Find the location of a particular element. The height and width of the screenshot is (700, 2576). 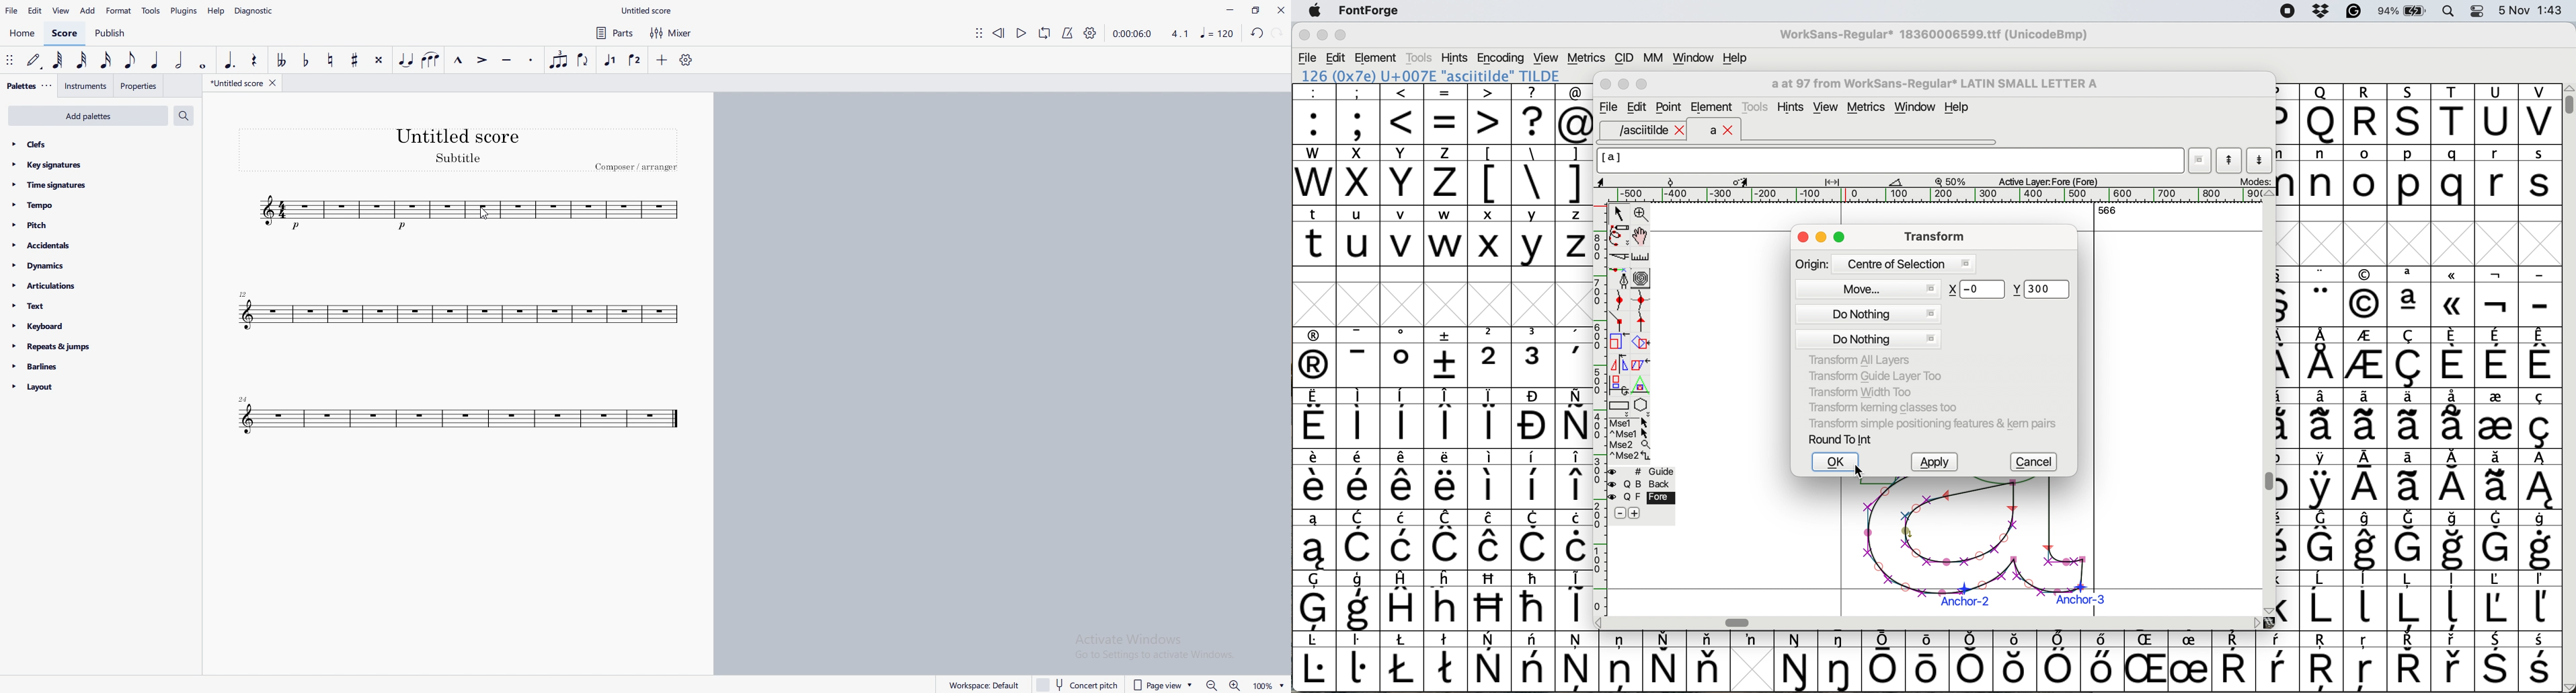

tie is located at coordinates (406, 61).